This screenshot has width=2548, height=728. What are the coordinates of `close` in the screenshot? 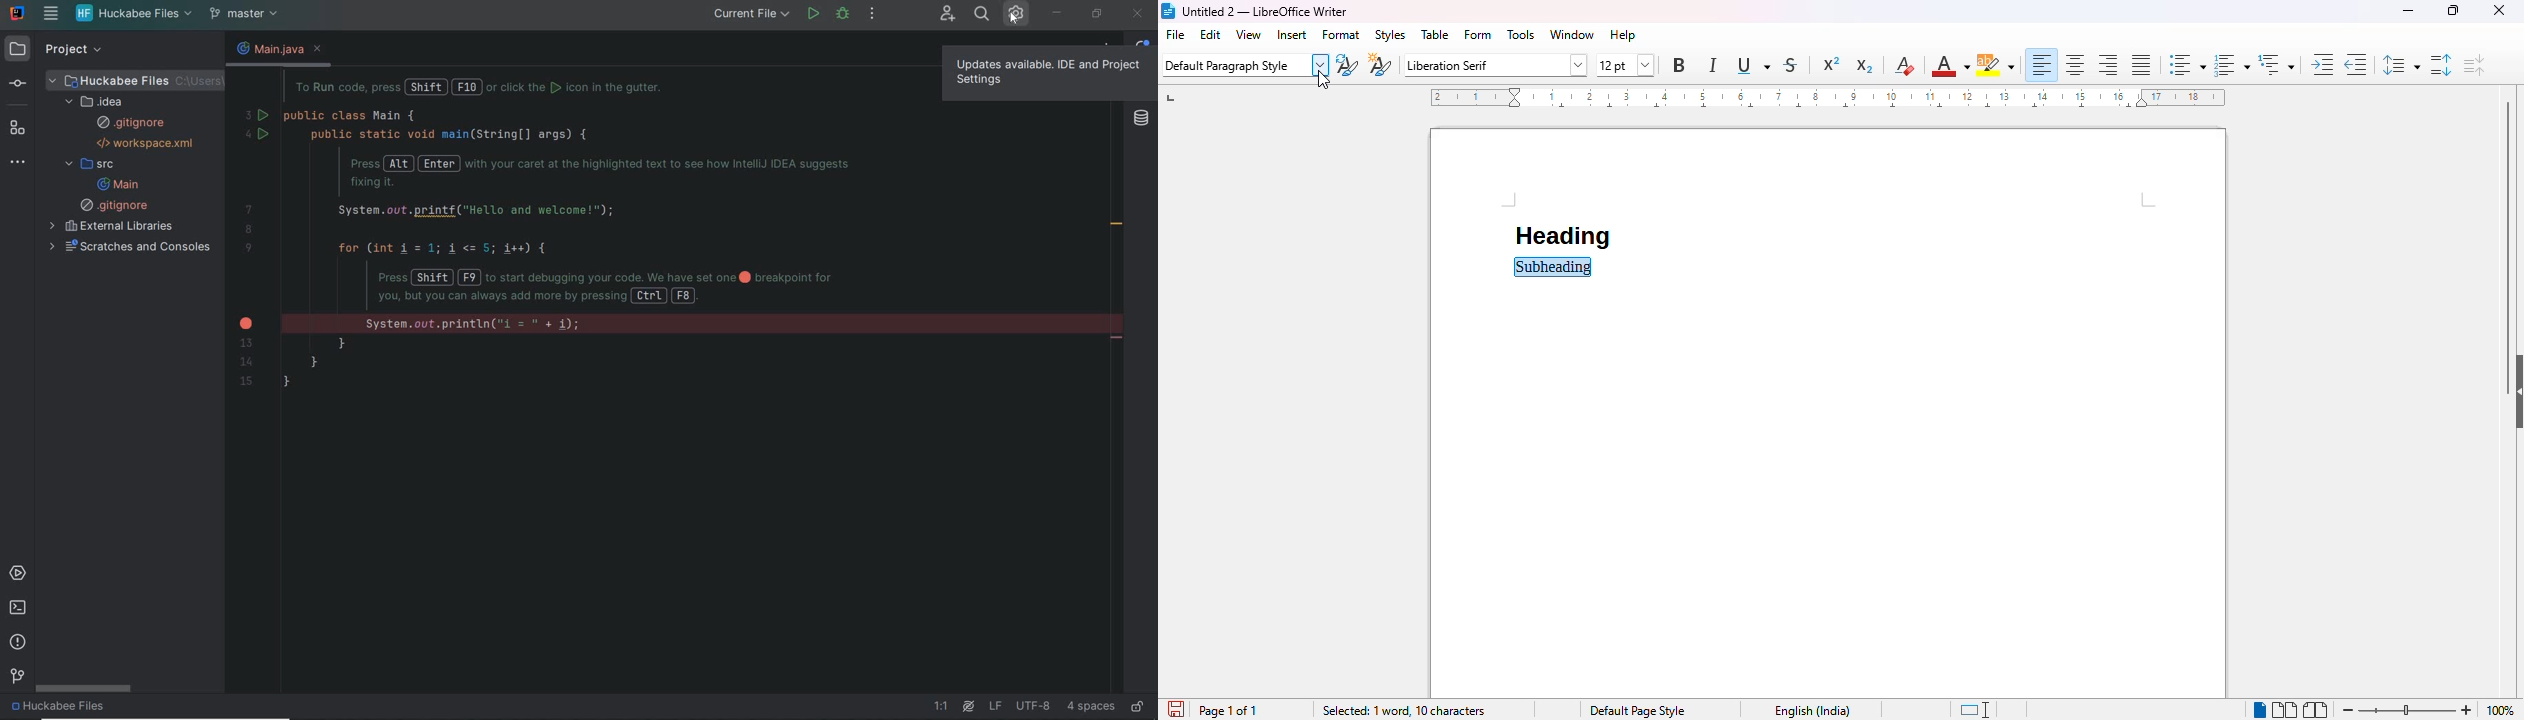 It's located at (2499, 10).